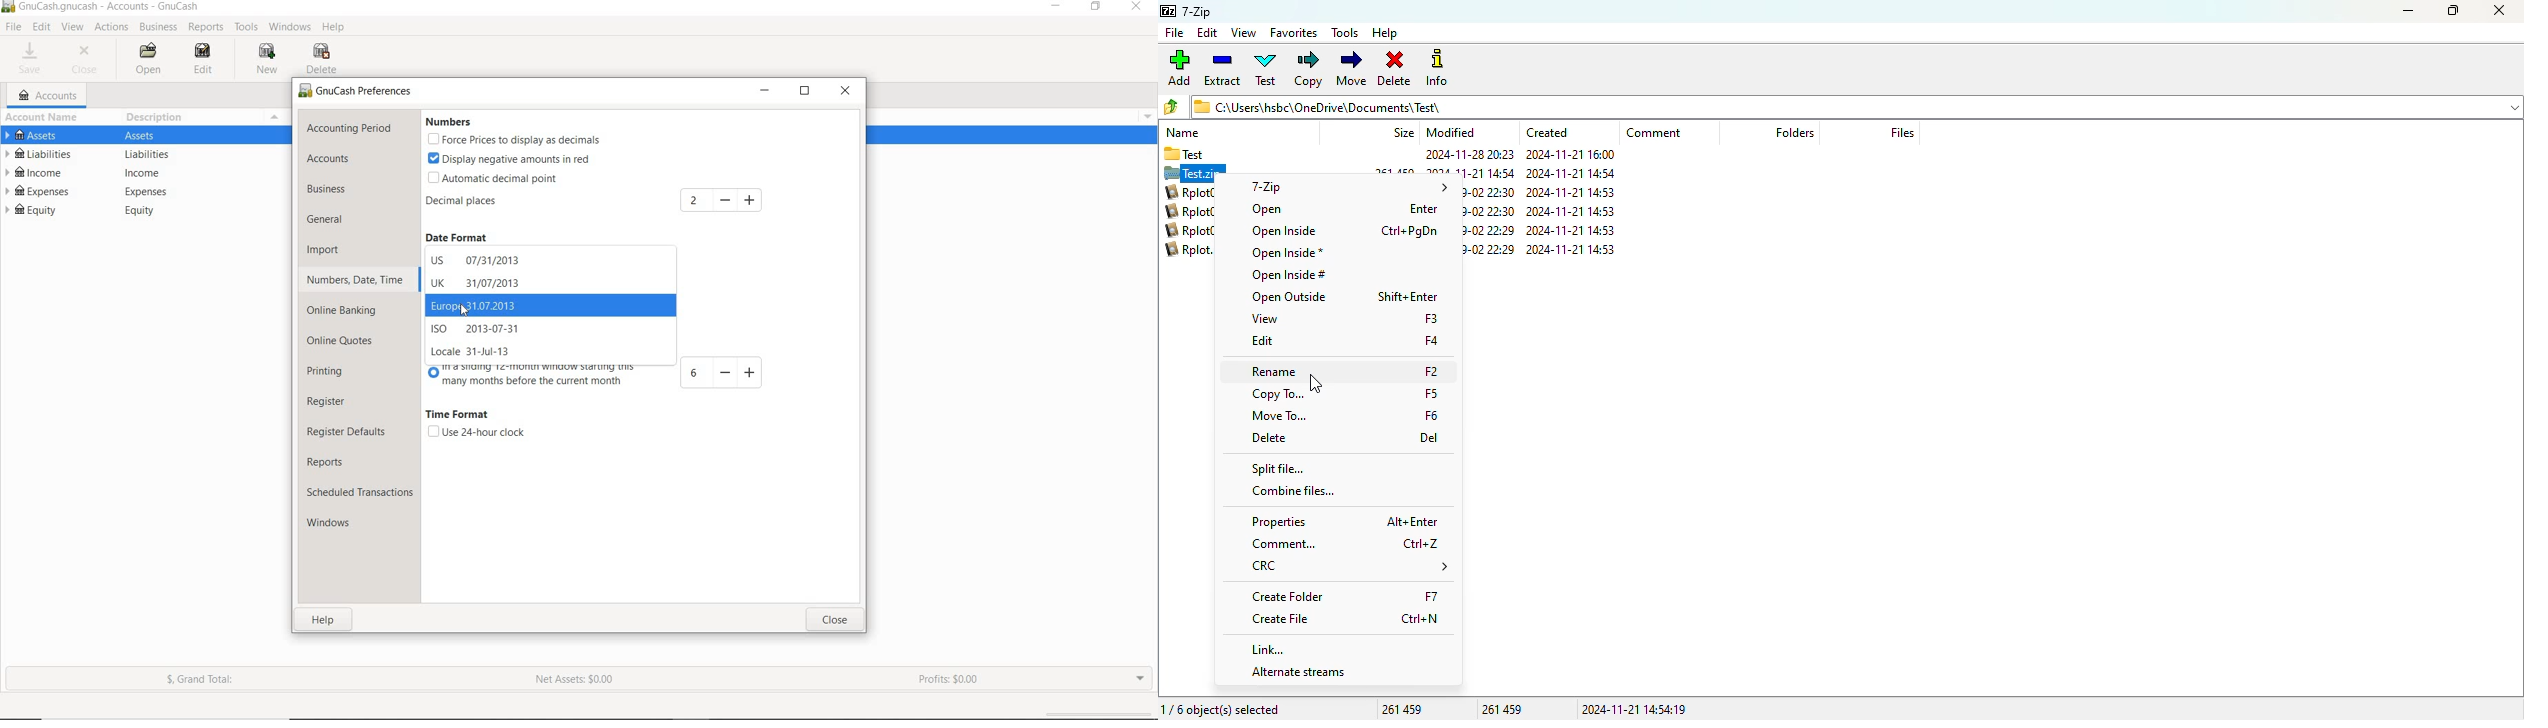 The height and width of the screenshot is (728, 2548). Describe the element at coordinates (1267, 650) in the screenshot. I see `link` at that location.